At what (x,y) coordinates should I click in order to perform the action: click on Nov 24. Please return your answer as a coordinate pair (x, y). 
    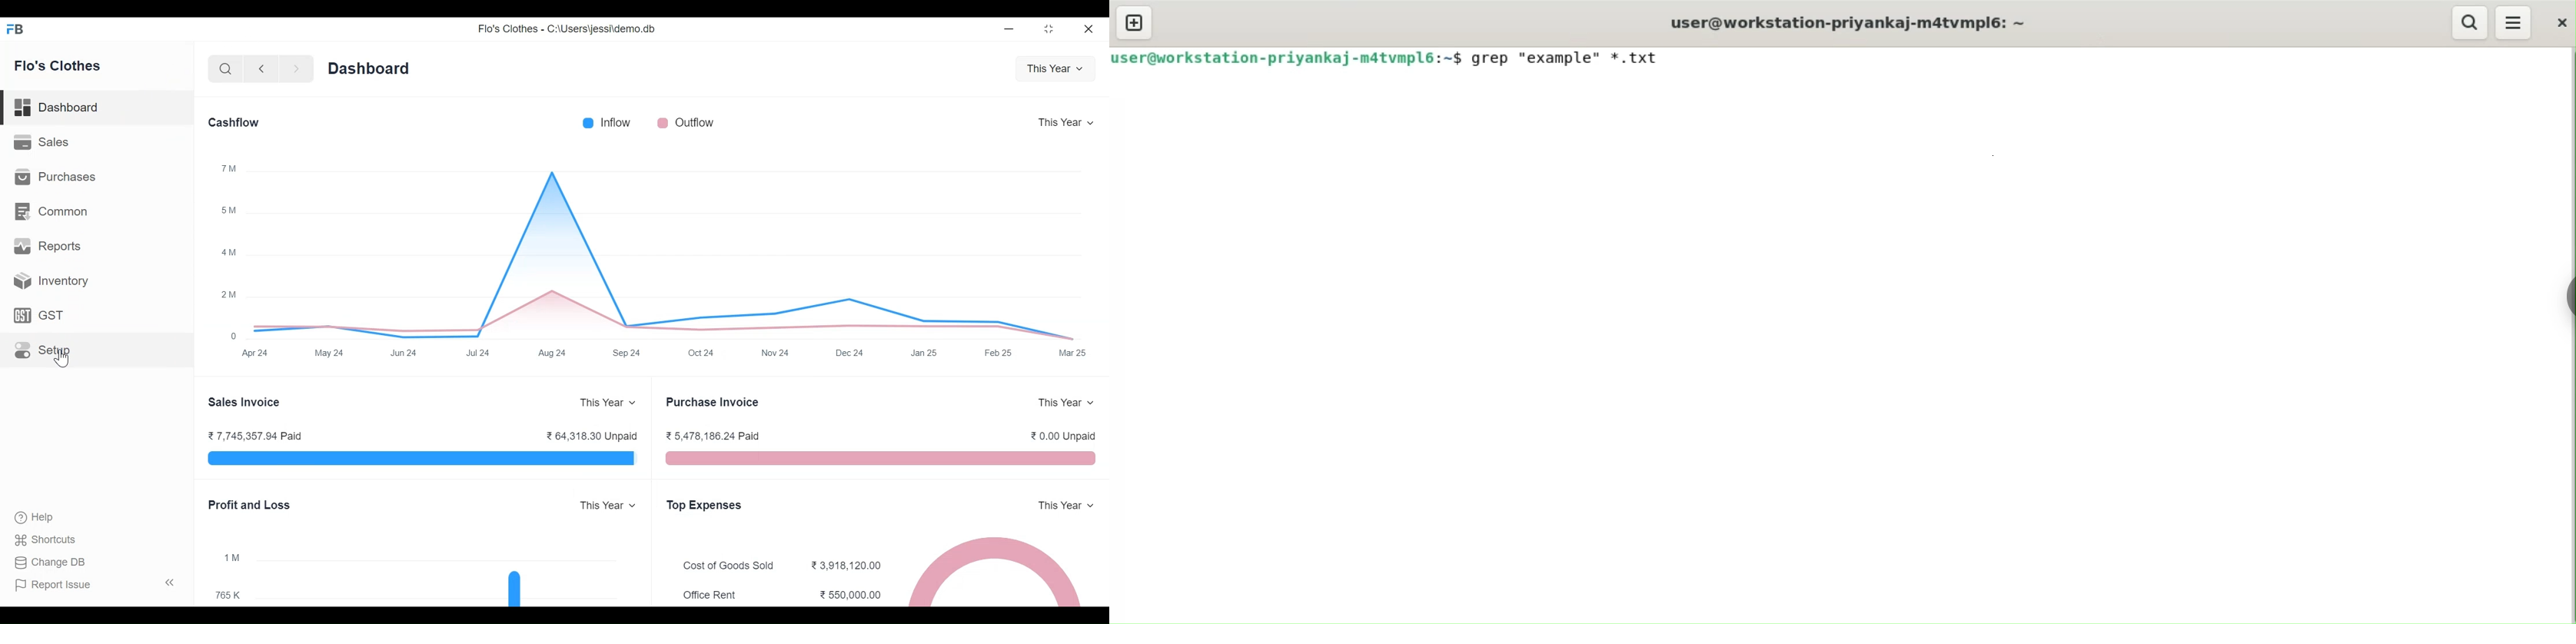
    Looking at the image, I should click on (774, 352).